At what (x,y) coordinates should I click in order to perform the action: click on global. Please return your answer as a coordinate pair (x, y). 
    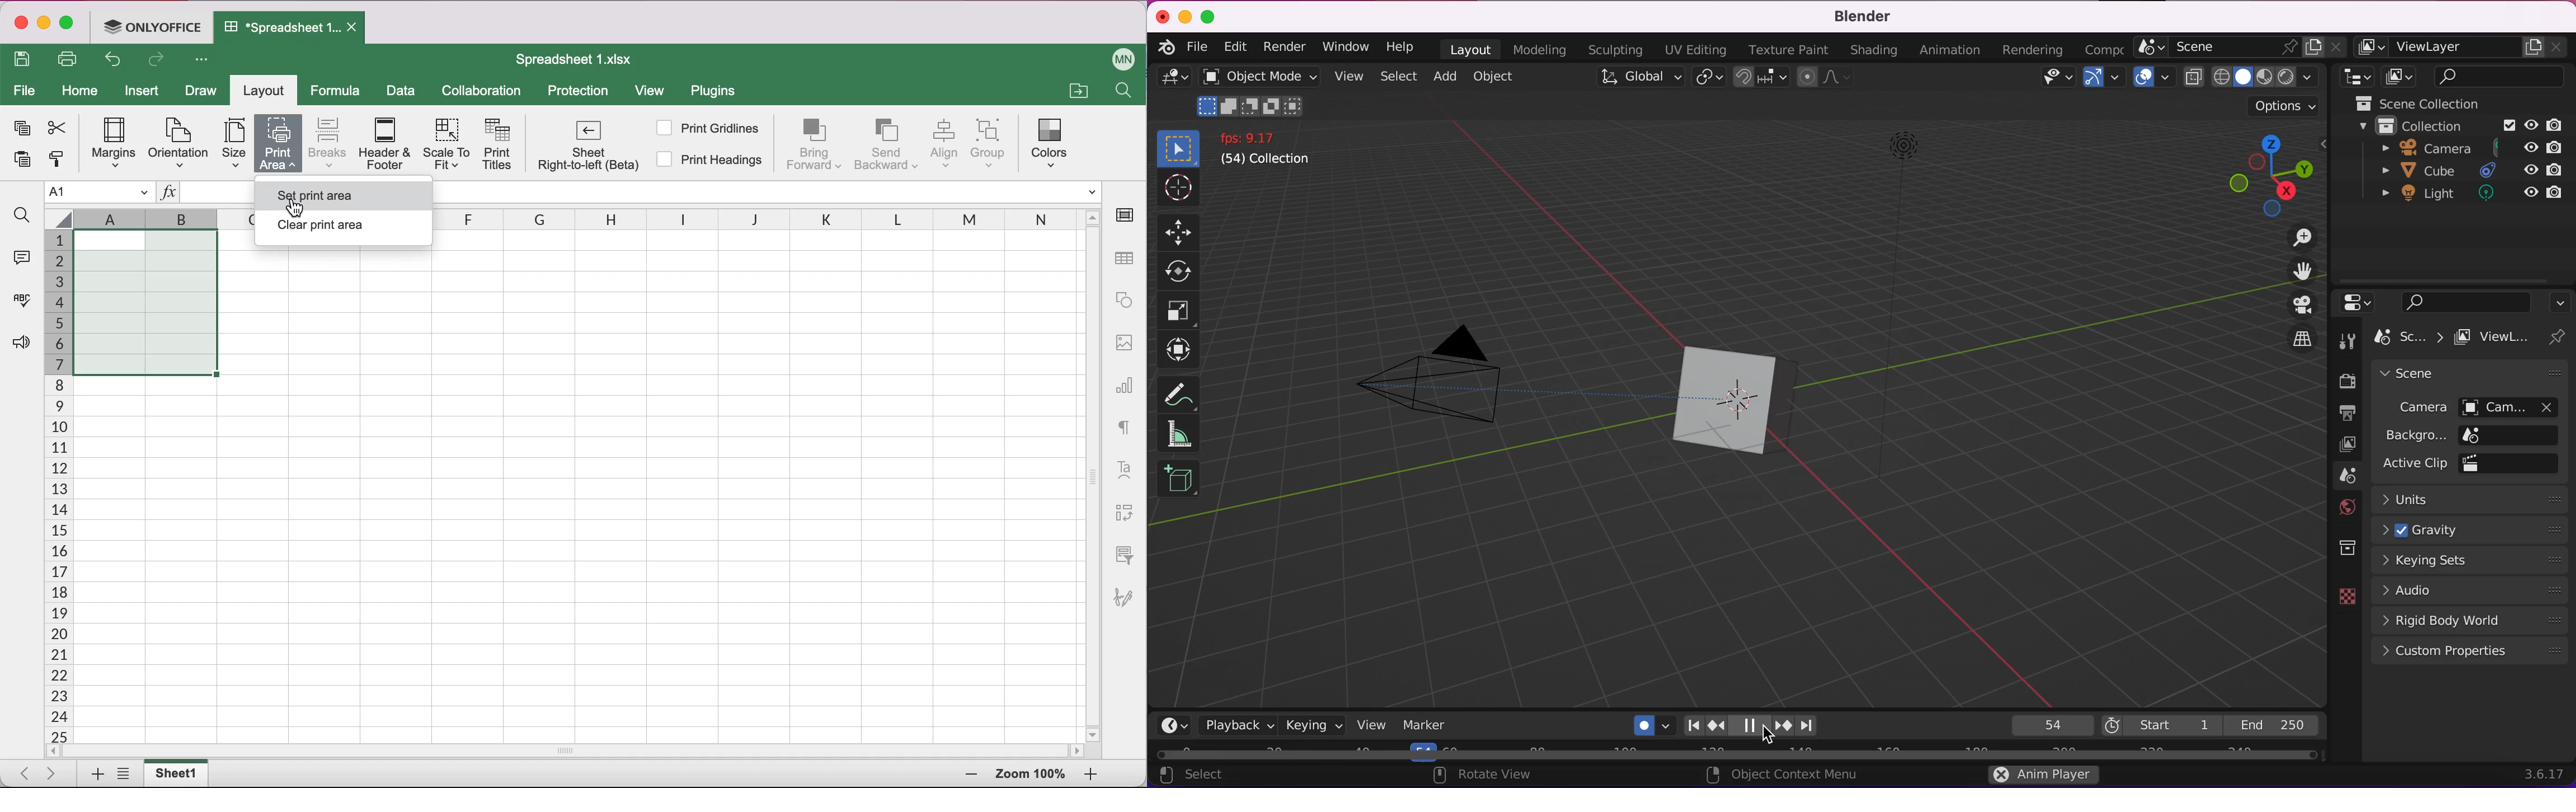
    Looking at the image, I should click on (1630, 78).